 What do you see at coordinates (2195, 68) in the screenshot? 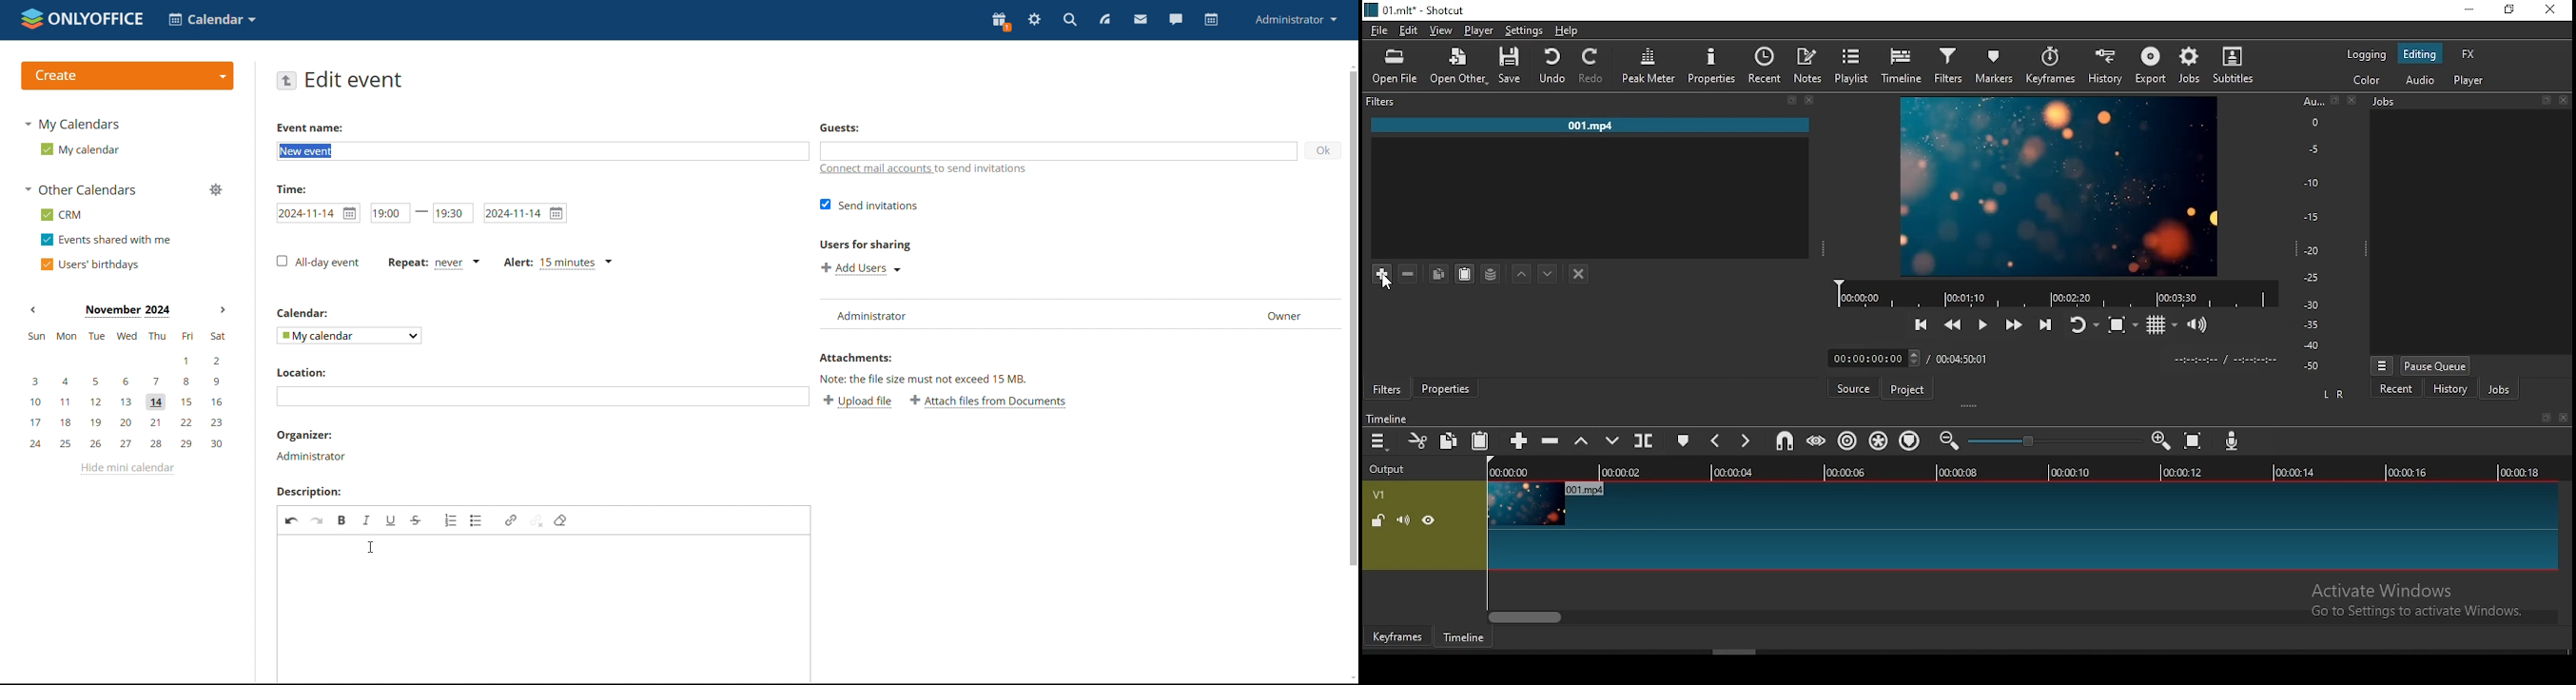
I see `jobs` at bounding box center [2195, 68].